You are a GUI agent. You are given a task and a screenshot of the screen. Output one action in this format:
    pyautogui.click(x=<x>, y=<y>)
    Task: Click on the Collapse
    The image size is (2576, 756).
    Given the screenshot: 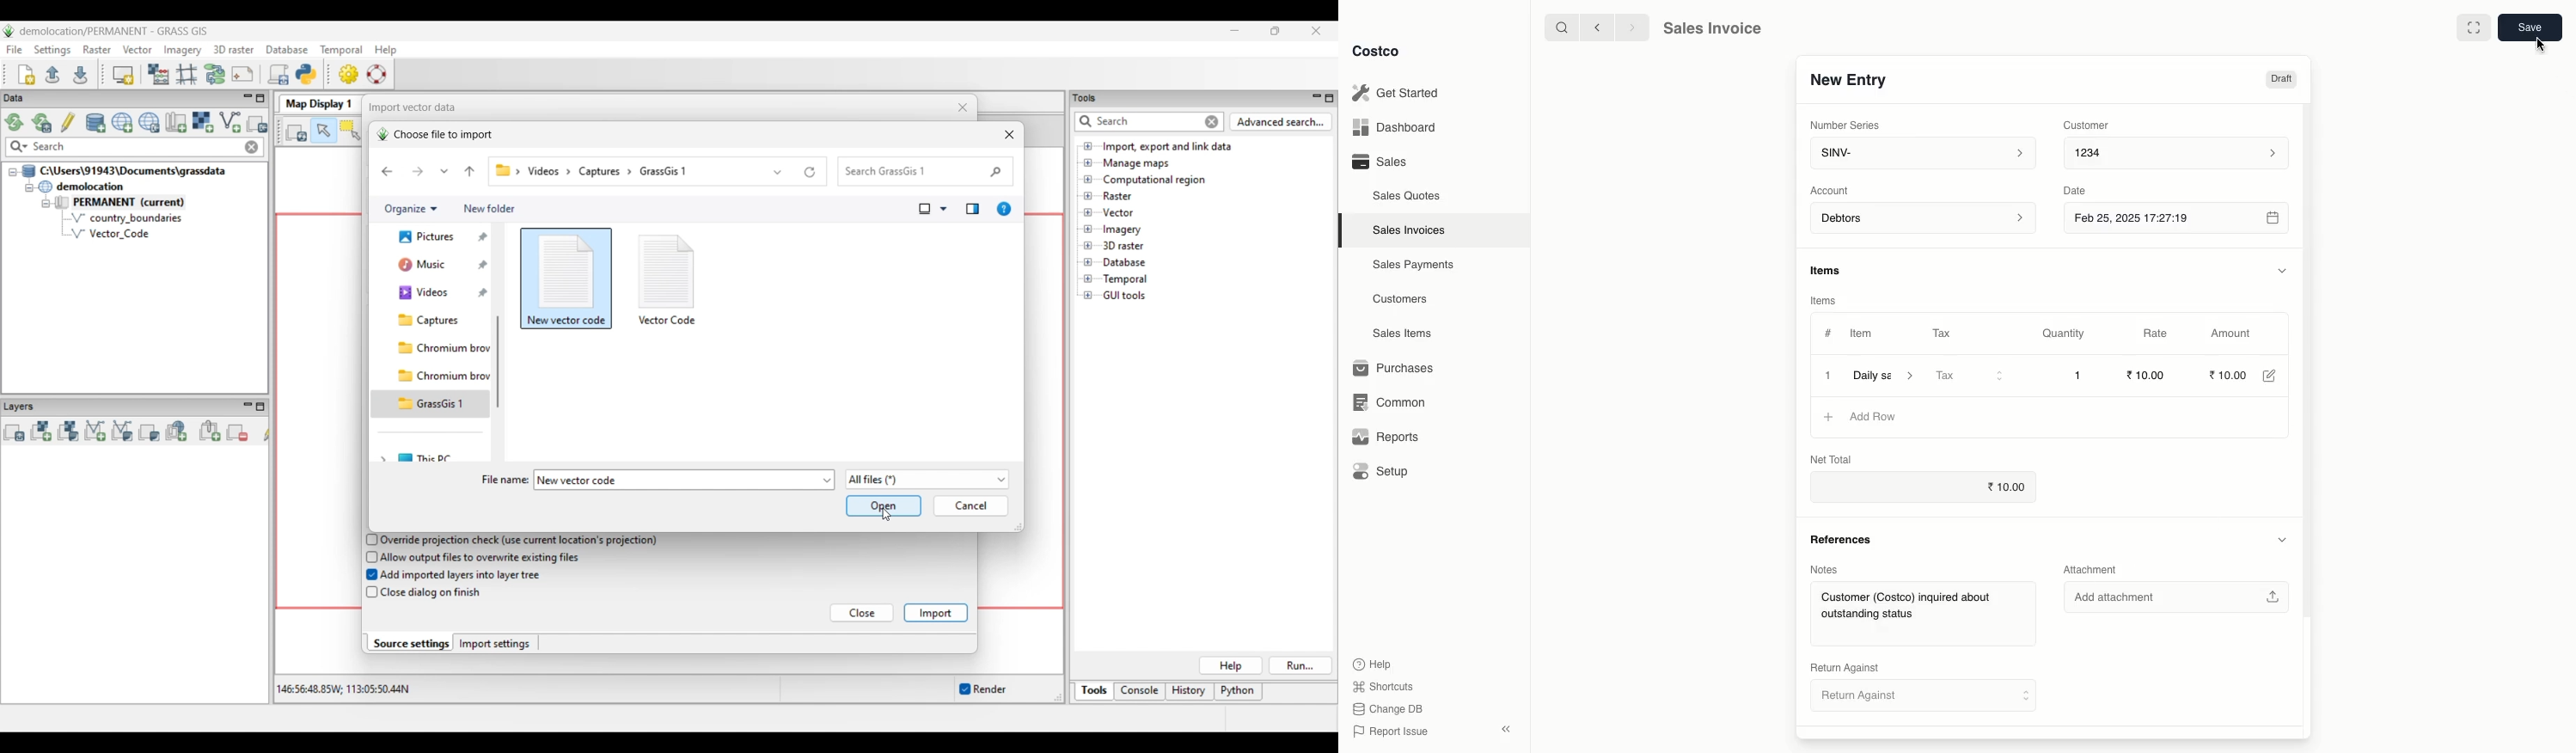 What is the action you would take?
    pyautogui.click(x=1505, y=729)
    